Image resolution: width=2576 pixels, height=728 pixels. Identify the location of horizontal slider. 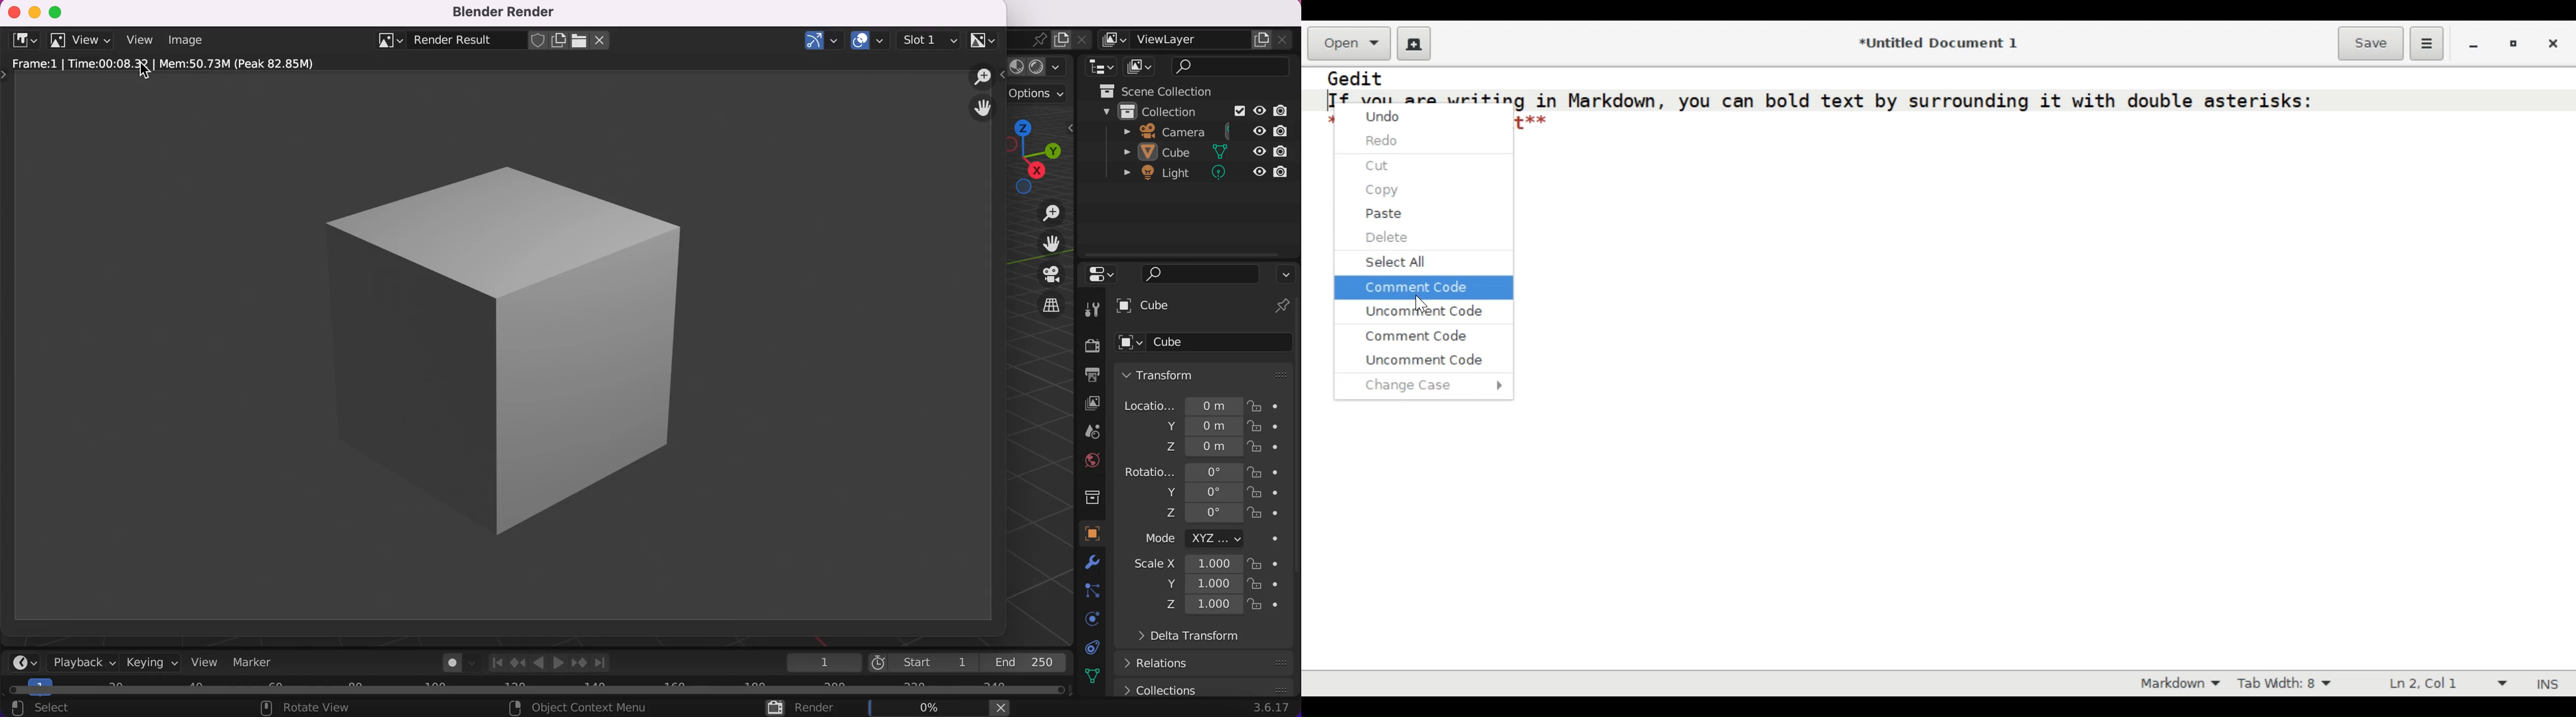
(545, 691).